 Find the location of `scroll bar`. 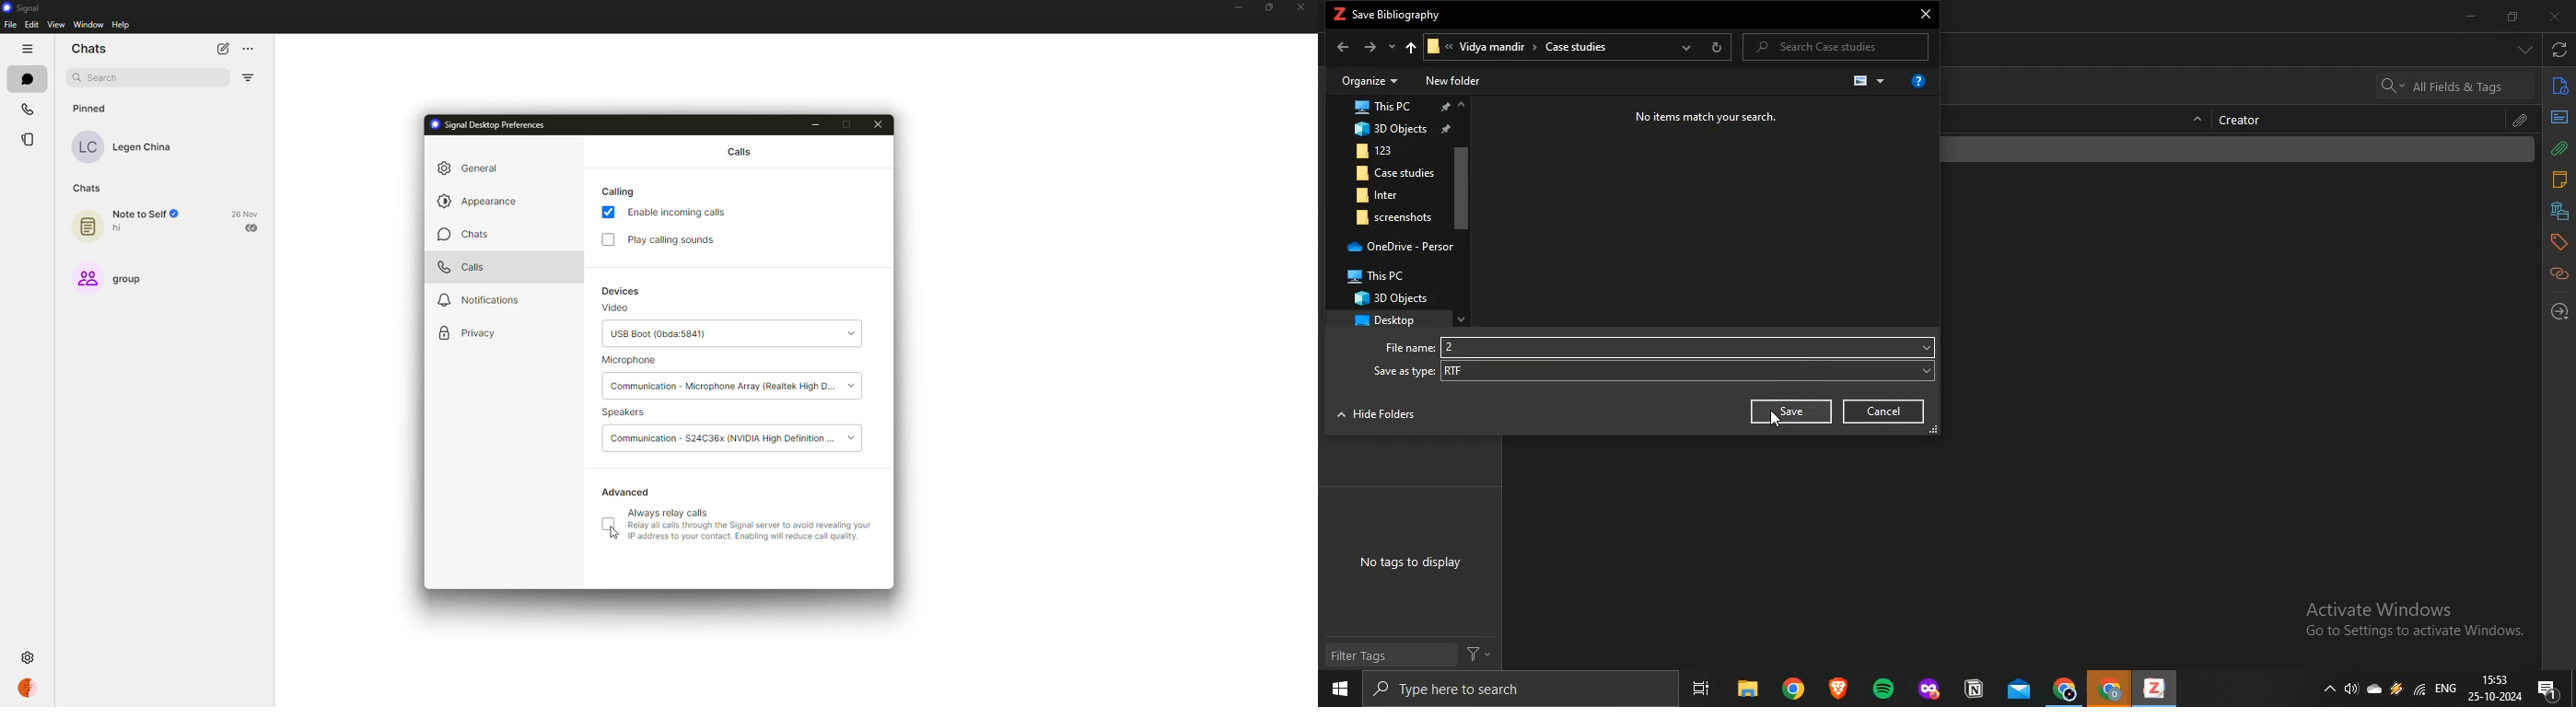

scroll bar is located at coordinates (1462, 188).